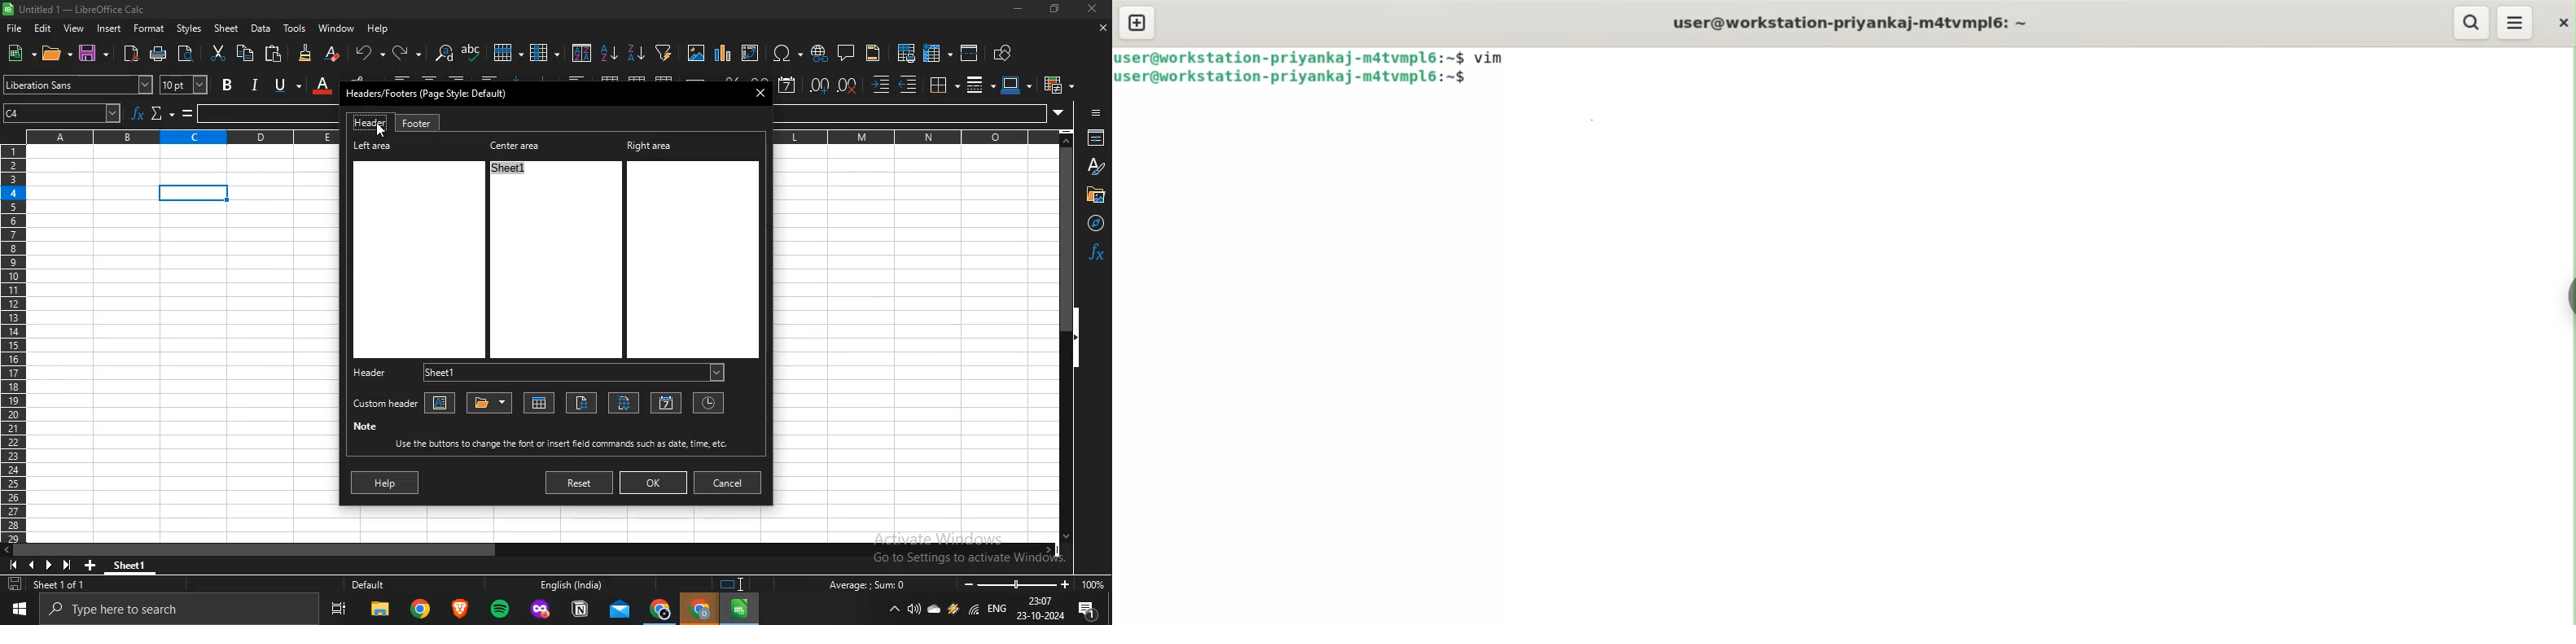 This screenshot has height=644, width=2576. Describe the element at coordinates (861, 584) in the screenshot. I see `Average: : Sum: 0` at that location.